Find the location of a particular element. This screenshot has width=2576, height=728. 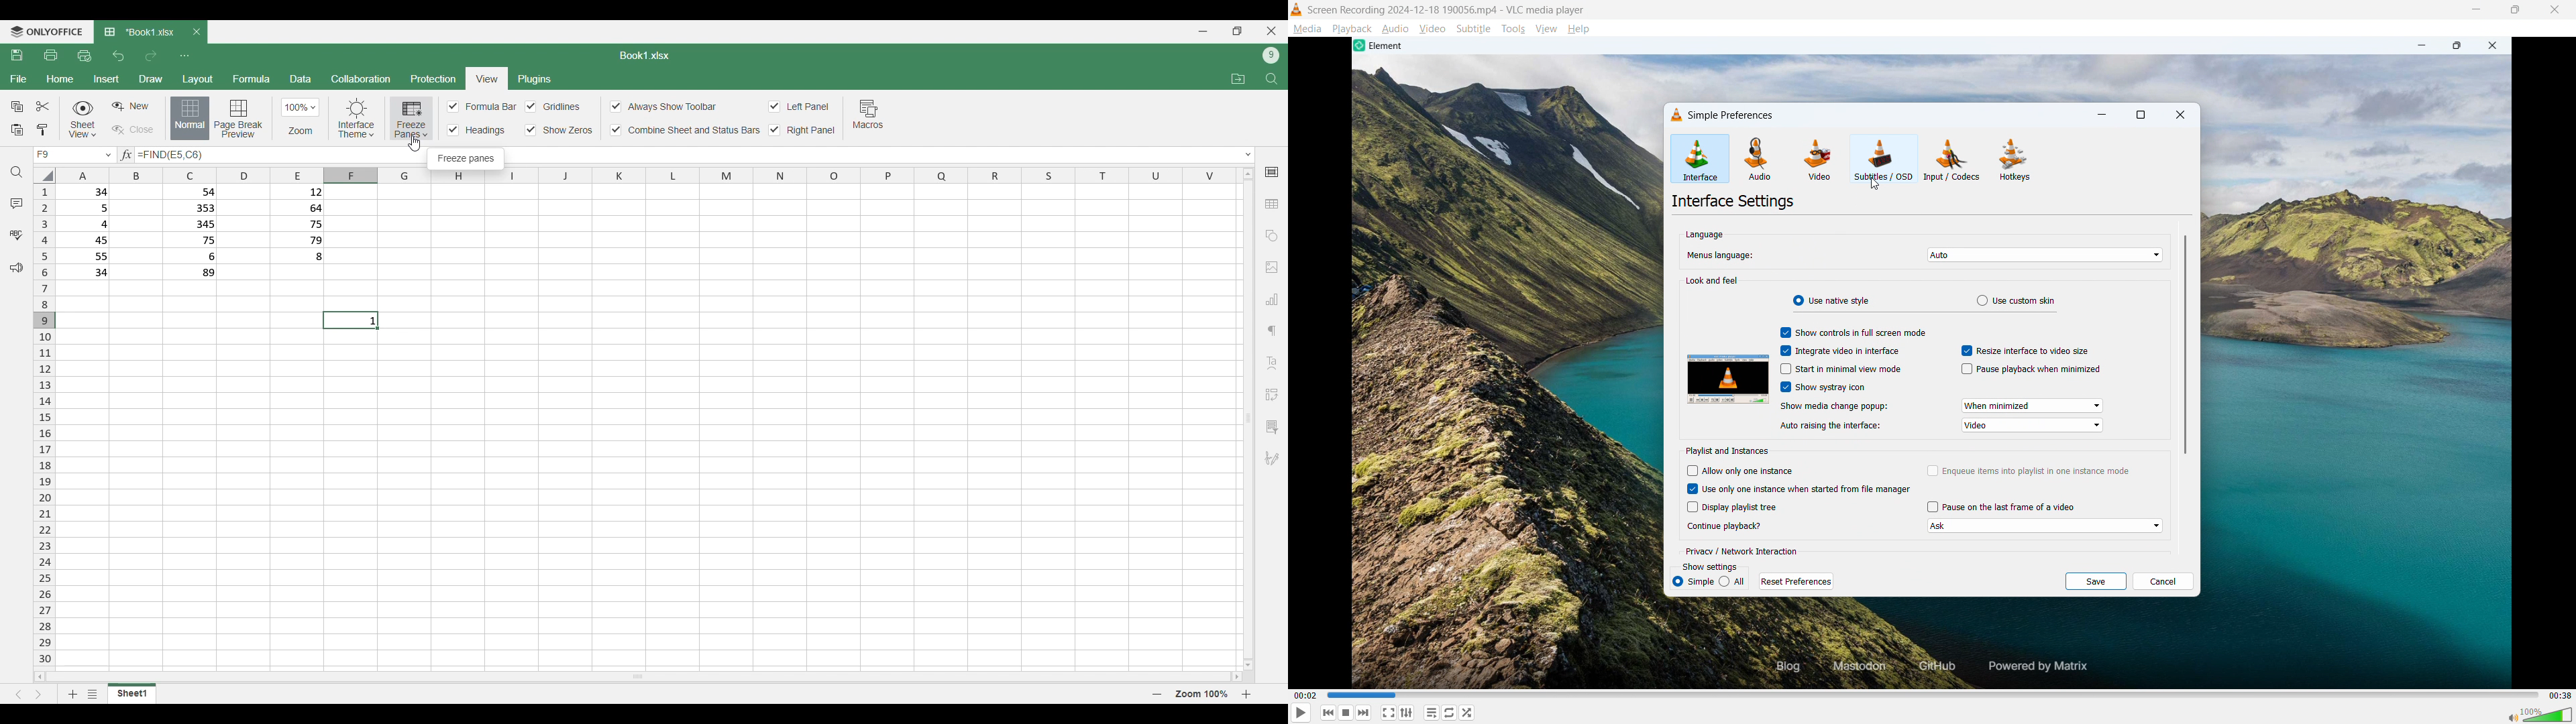

Create sheet view is located at coordinates (132, 106).